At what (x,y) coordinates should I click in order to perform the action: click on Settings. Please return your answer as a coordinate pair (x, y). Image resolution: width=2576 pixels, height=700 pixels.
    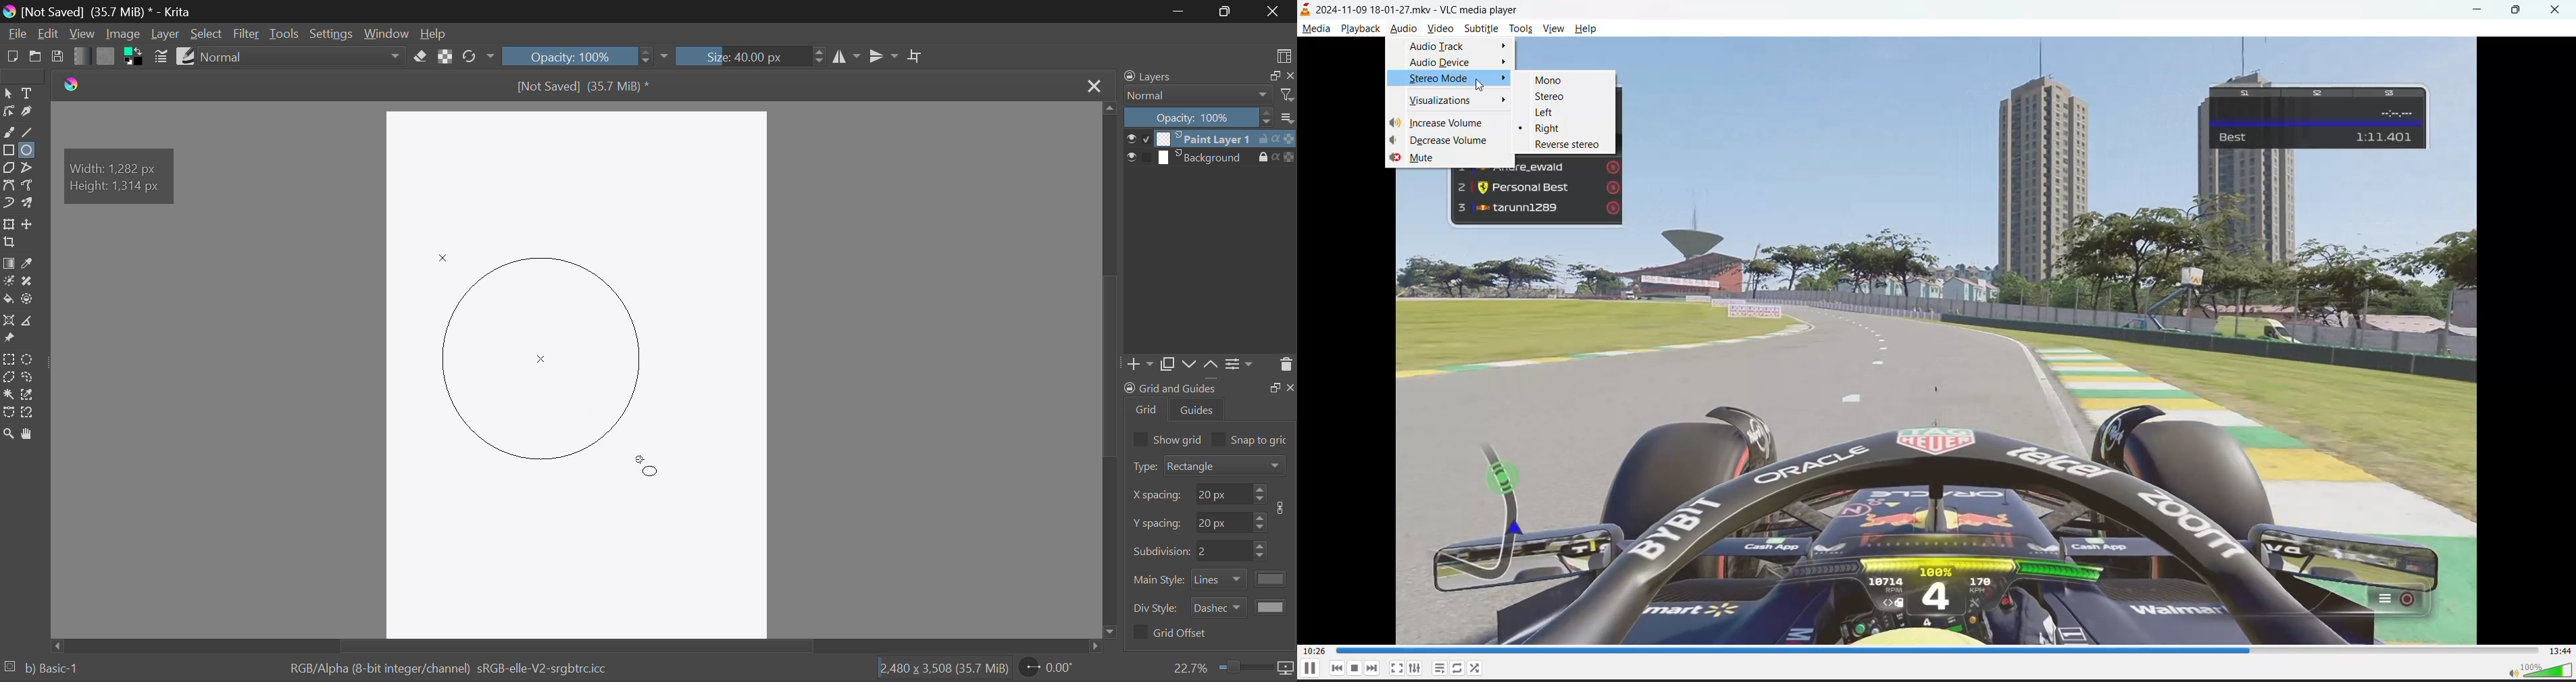
    Looking at the image, I should click on (330, 34).